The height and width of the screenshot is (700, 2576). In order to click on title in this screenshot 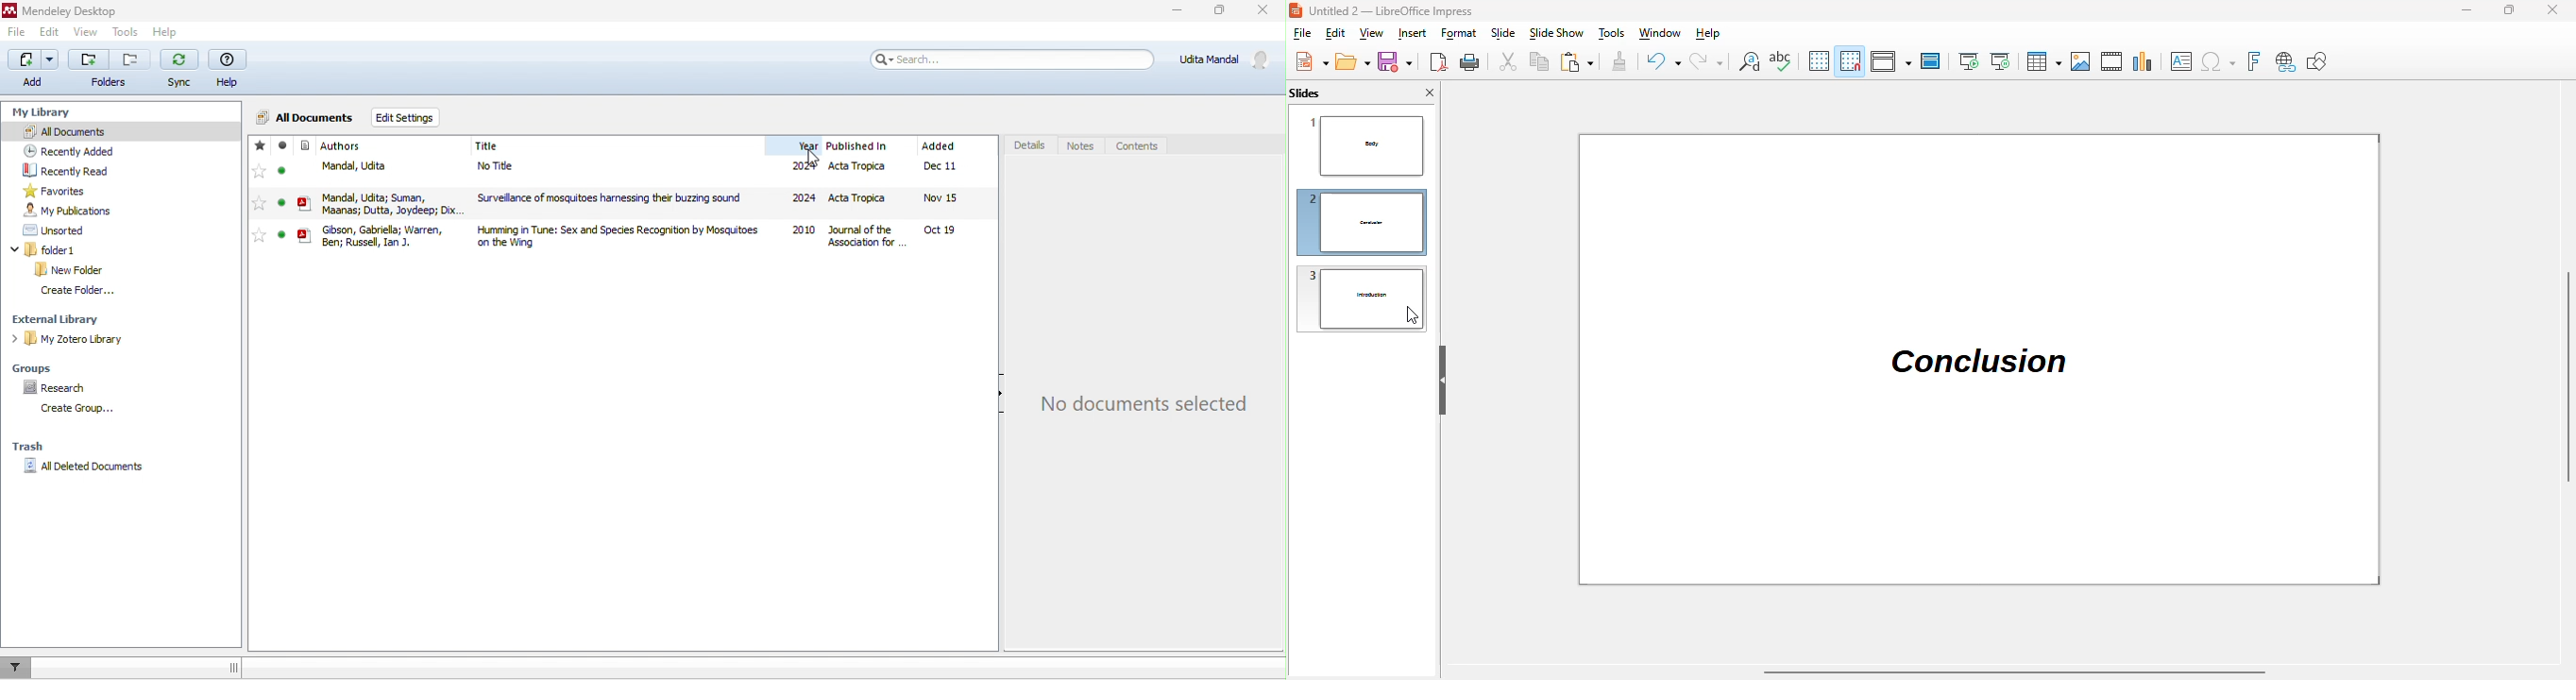, I will do `click(521, 144)`.